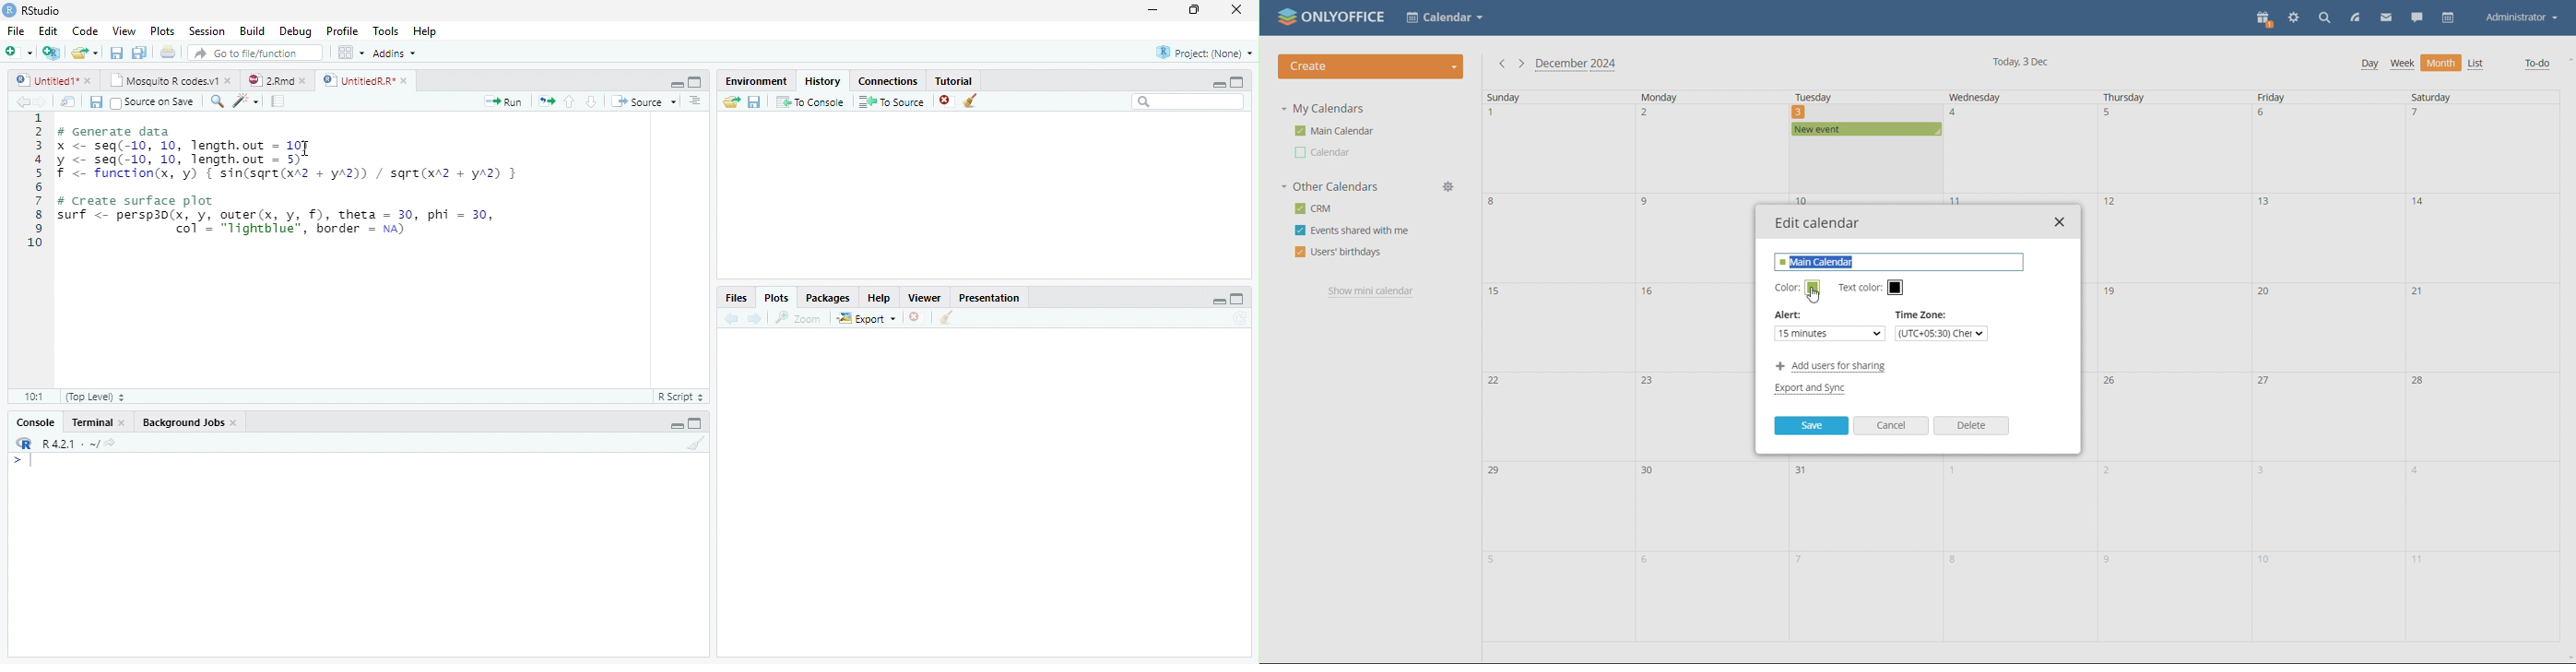 Image resolution: width=2576 pixels, height=672 pixels. Describe the element at coordinates (16, 30) in the screenshot. I see `File` at that location.